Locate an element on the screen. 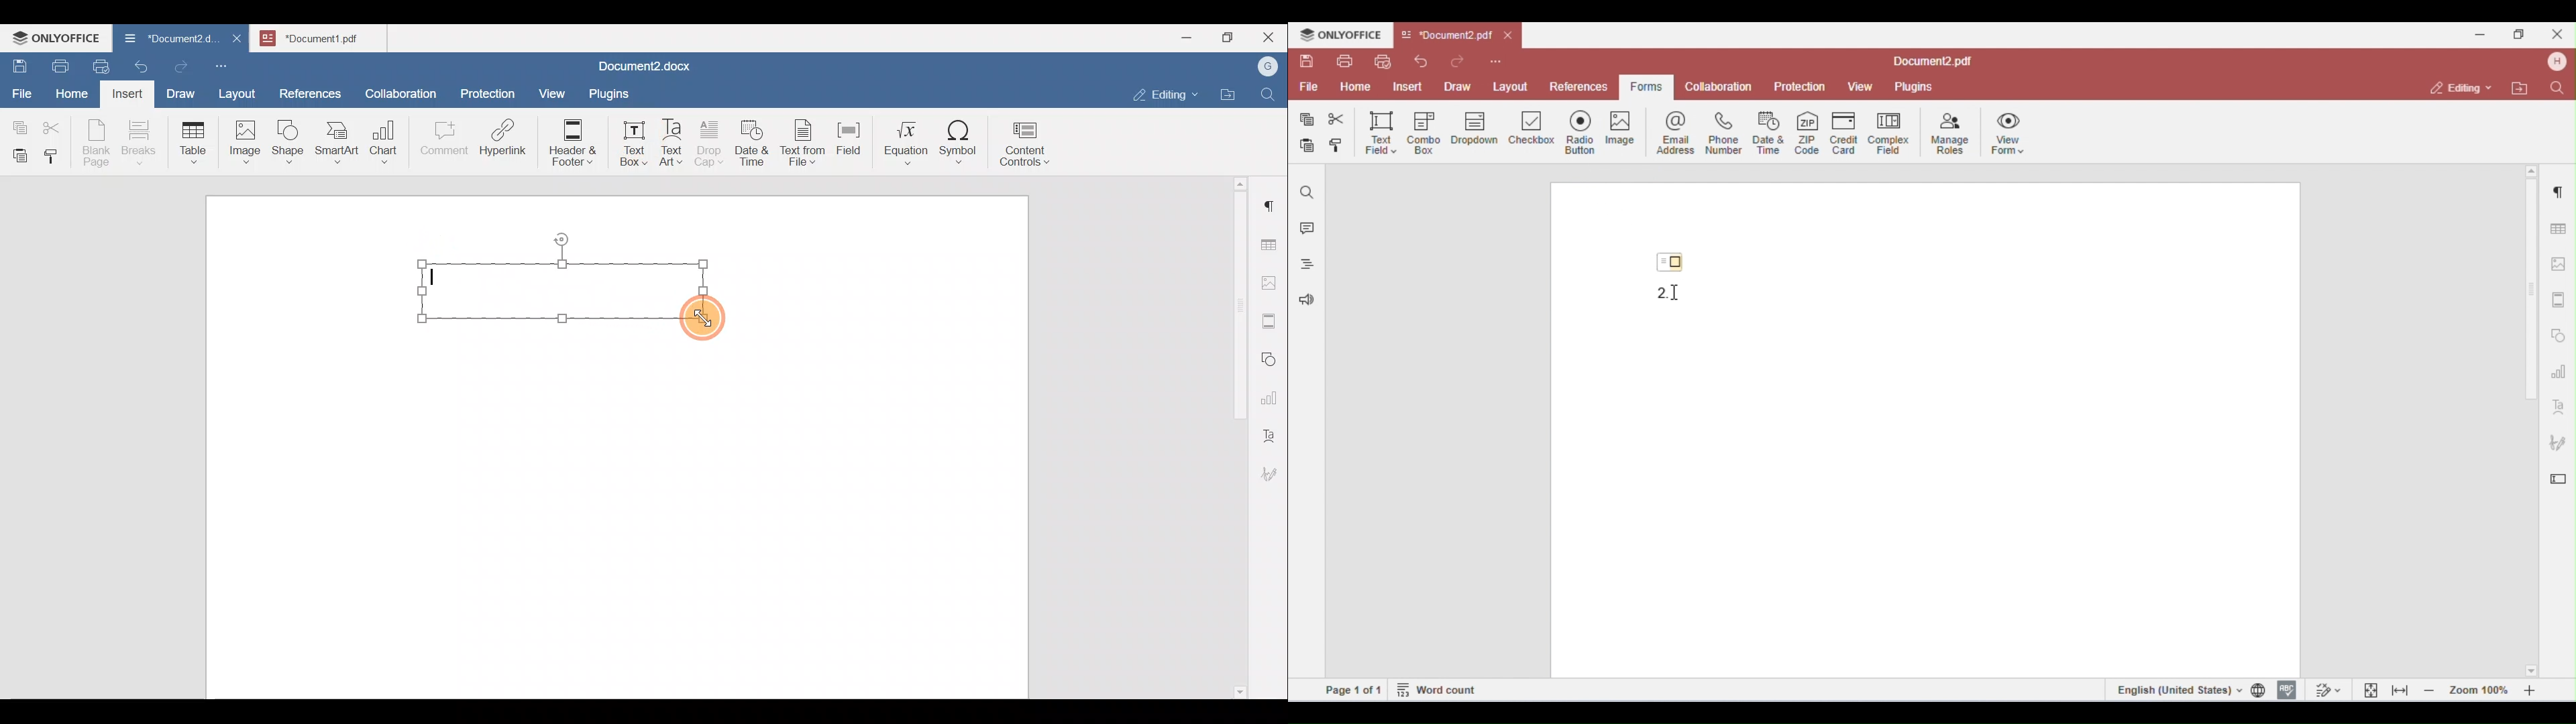  Protection is located at coordinates (492, 92).